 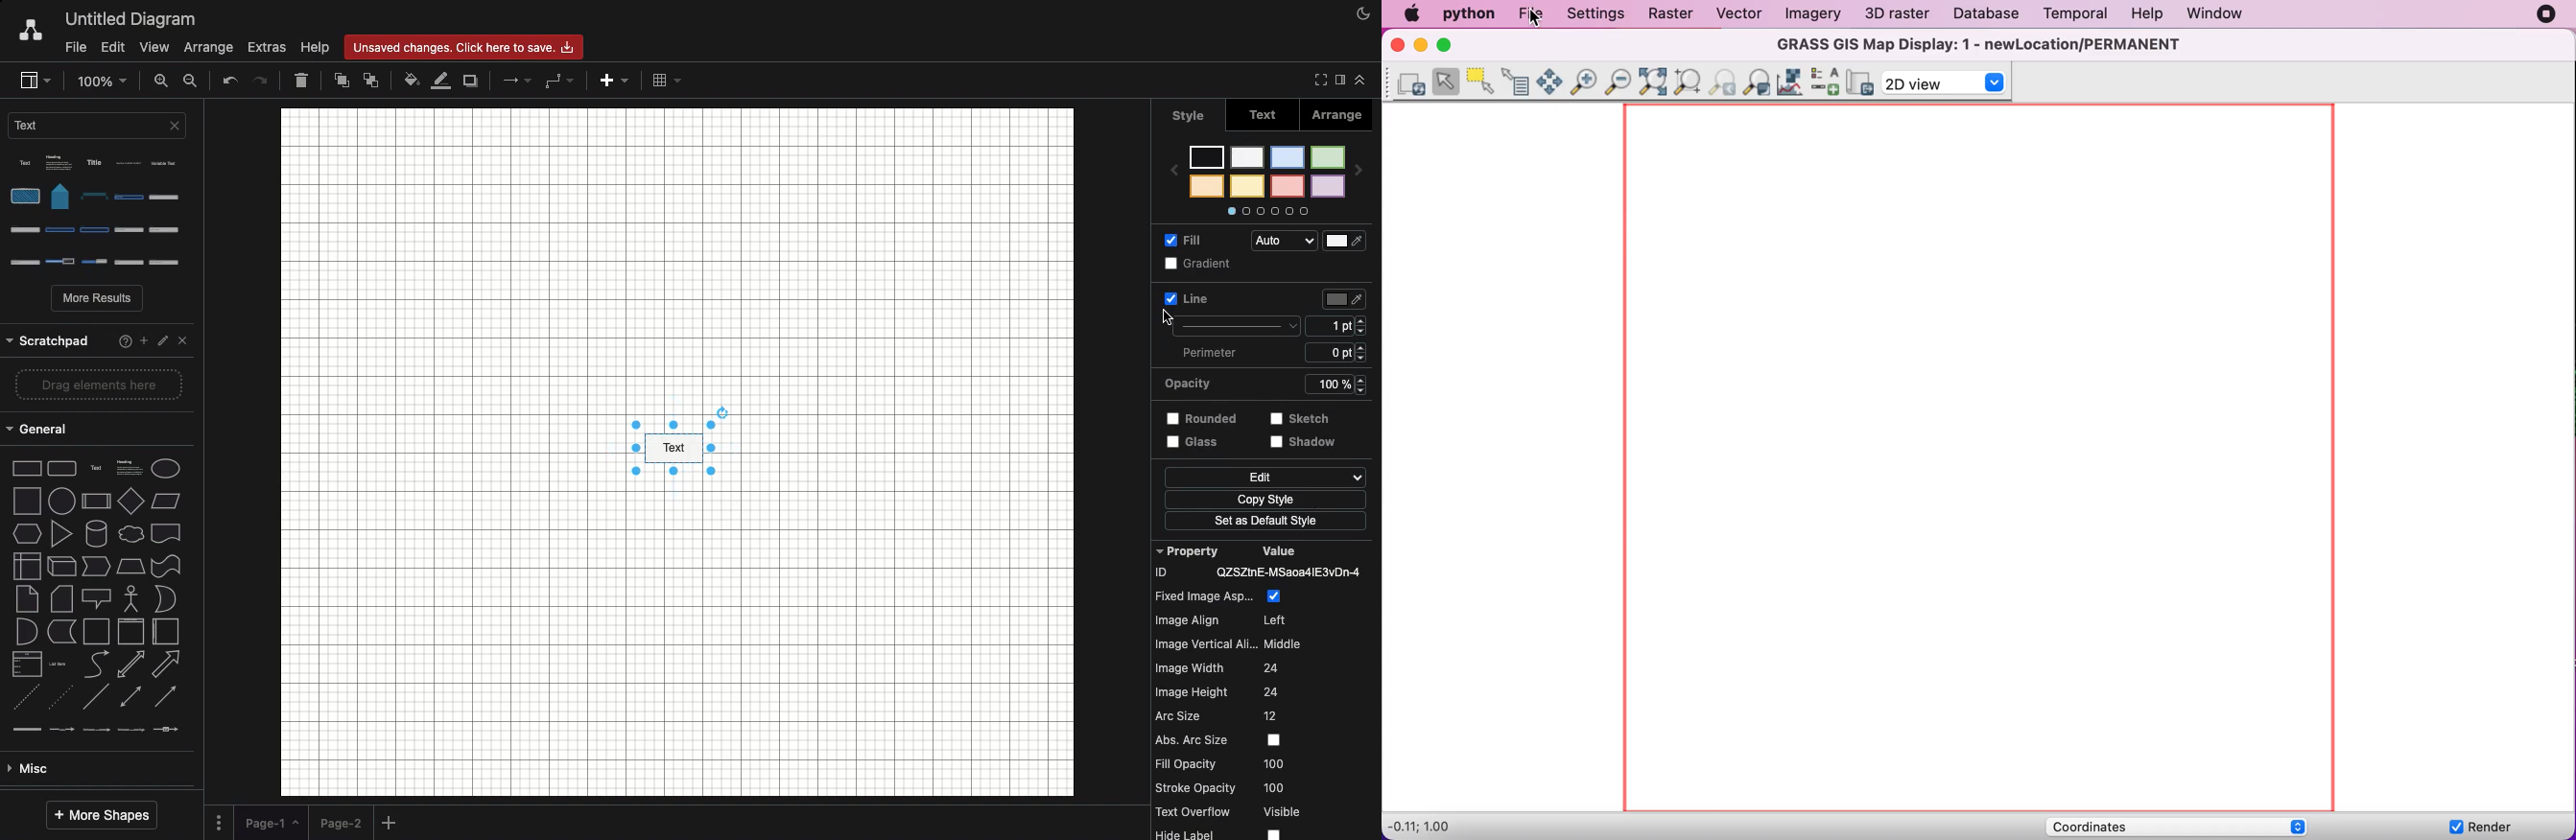 I want to click on Edit, so click(x=111, y=46).